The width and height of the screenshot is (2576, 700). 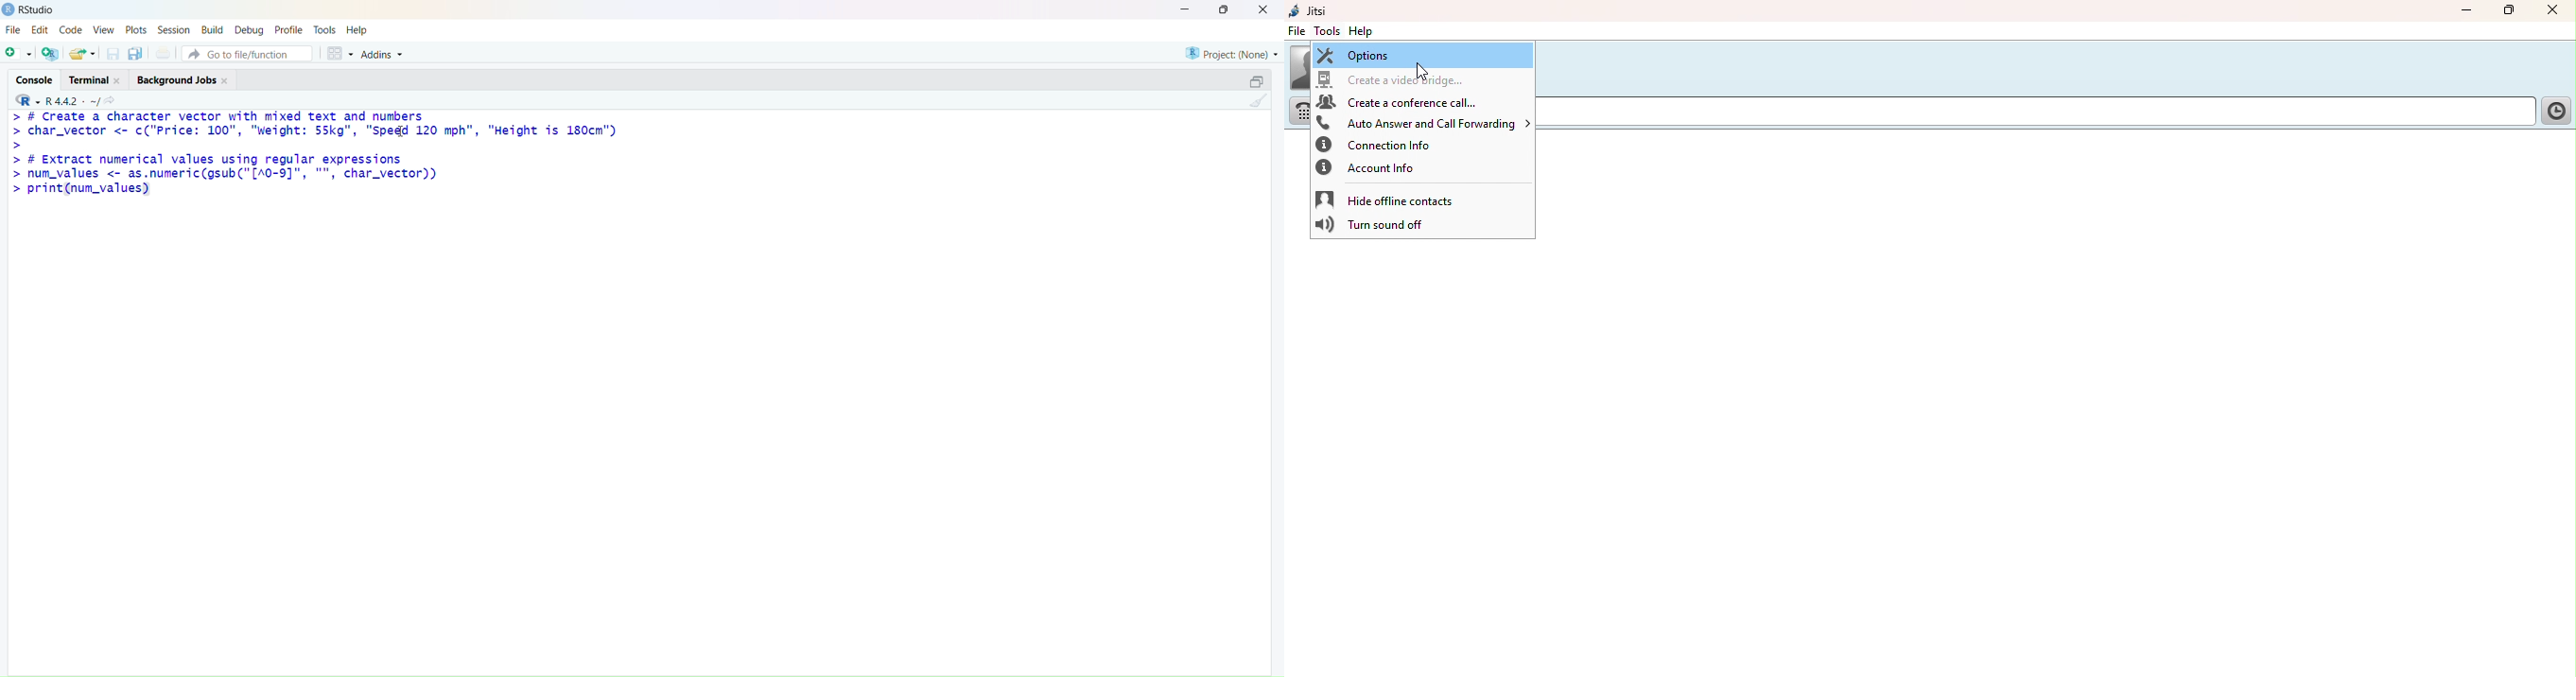 What do you see at coordinates (289, 31) in the screenshot?
I see `profile` at bounding box center [289, 31].